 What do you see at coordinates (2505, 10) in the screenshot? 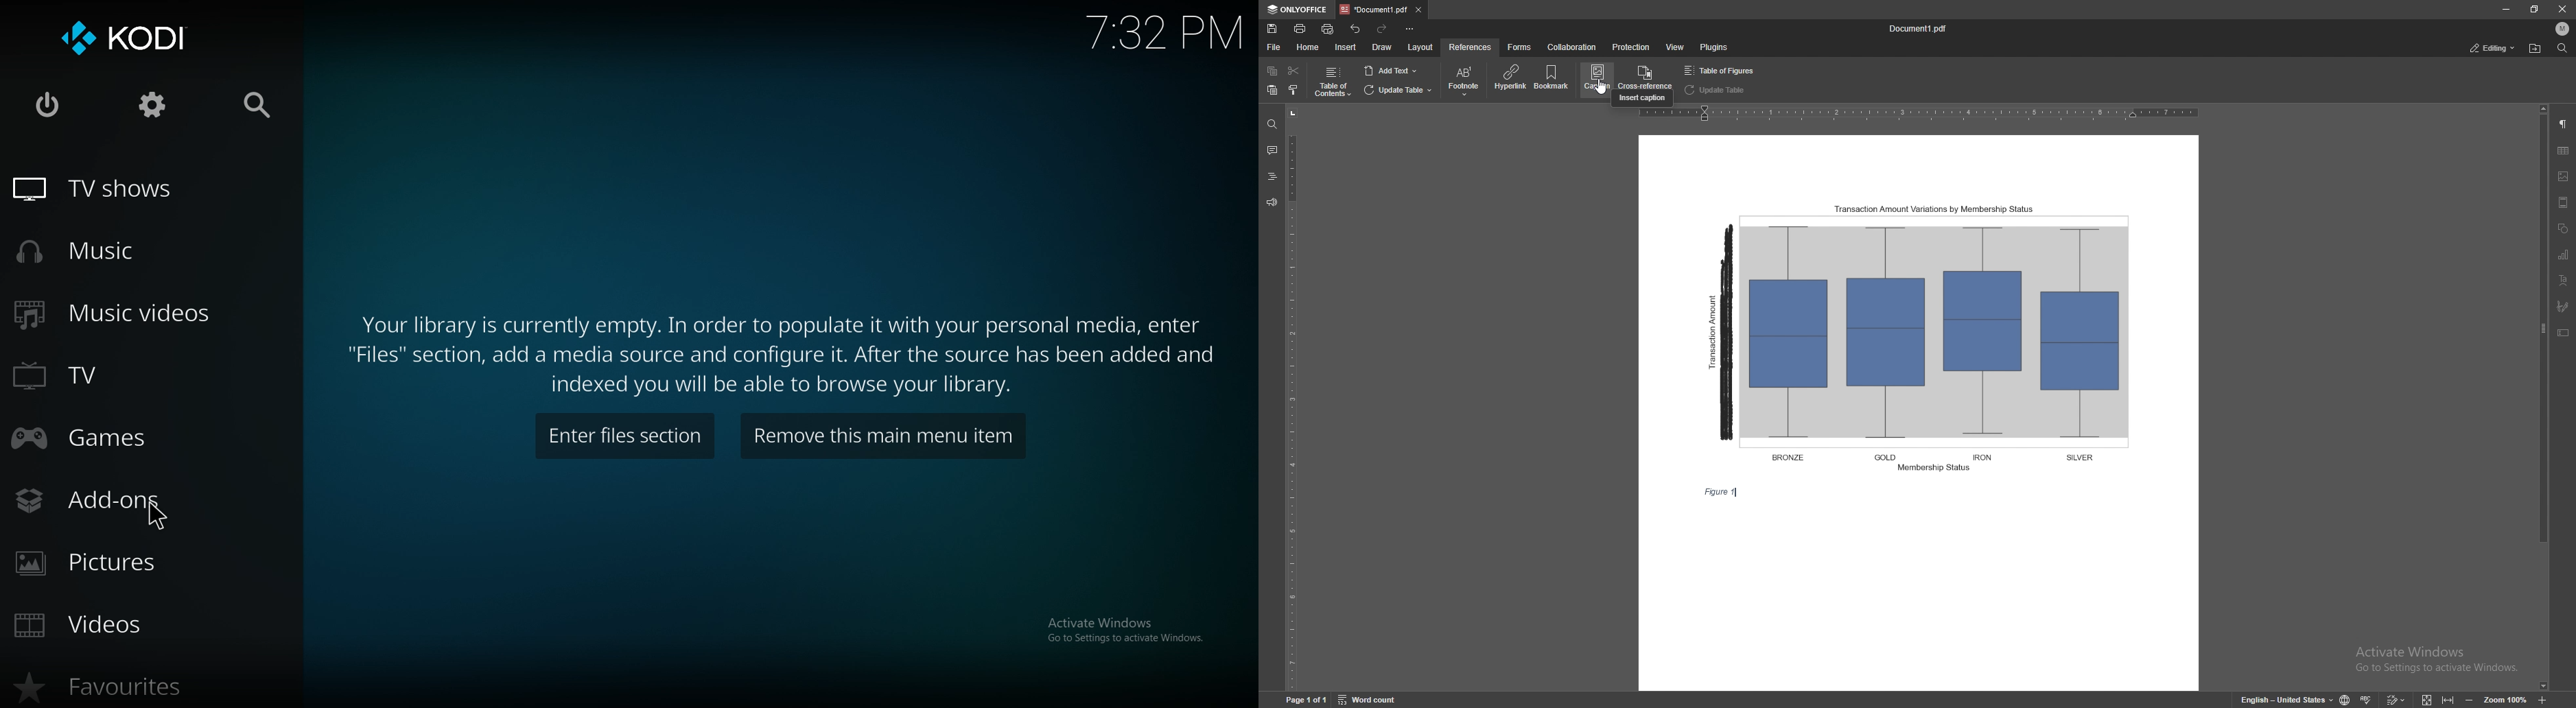
I see `minimize` at bounding box center [2505, 10].